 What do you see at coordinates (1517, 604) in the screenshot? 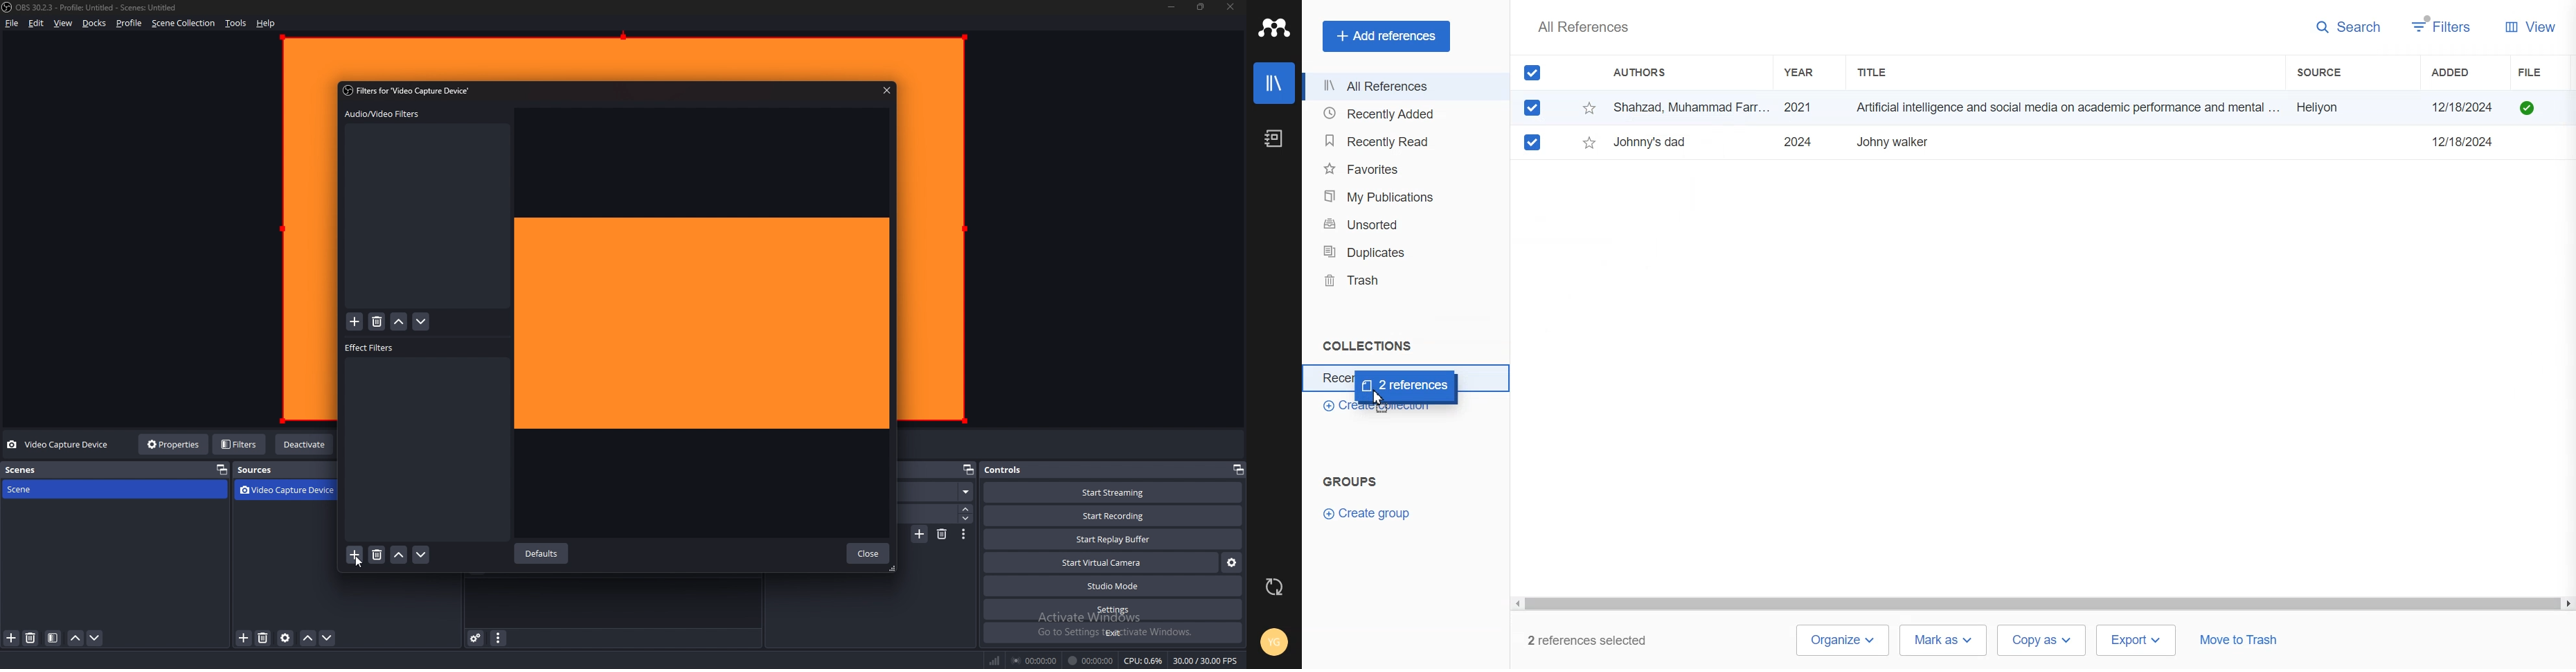
I see `scroll left` at bounding box center [1517, 604].